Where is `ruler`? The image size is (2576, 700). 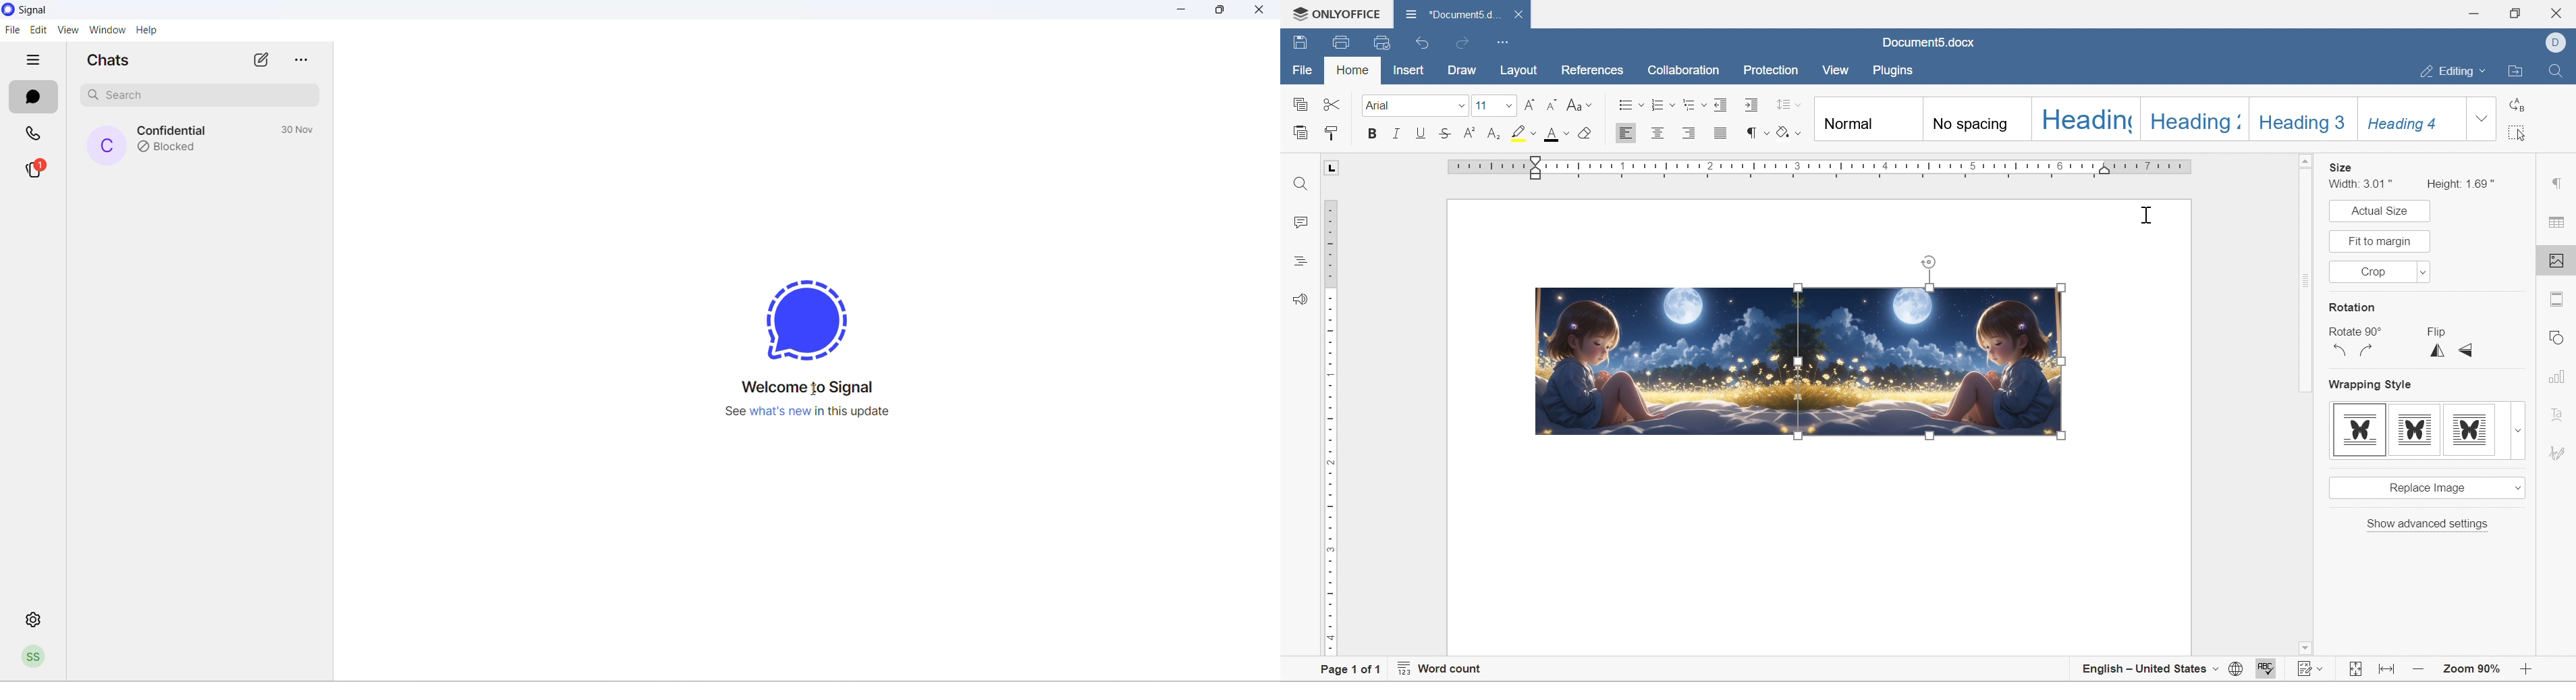
ruler is located at coordinates (1331, 429).